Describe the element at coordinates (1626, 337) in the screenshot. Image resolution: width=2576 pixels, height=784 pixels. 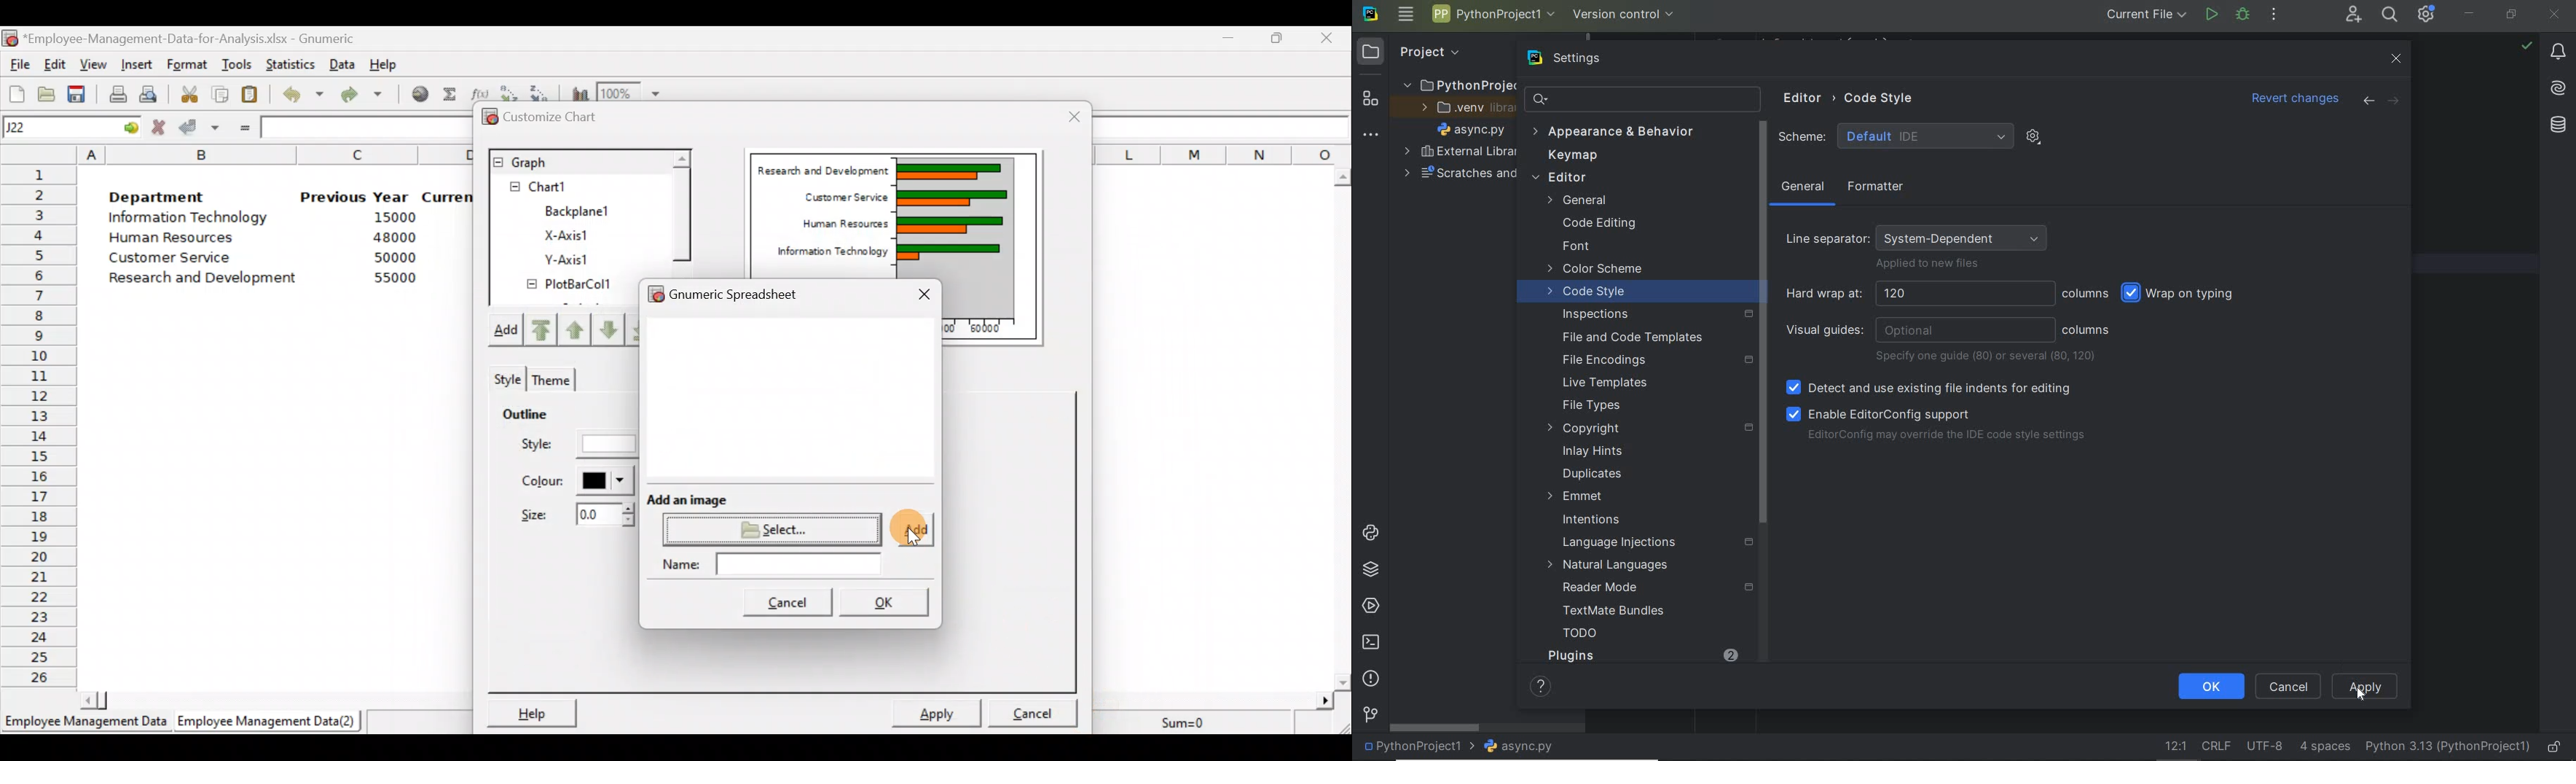
I see `File and Code Templates` at that location.